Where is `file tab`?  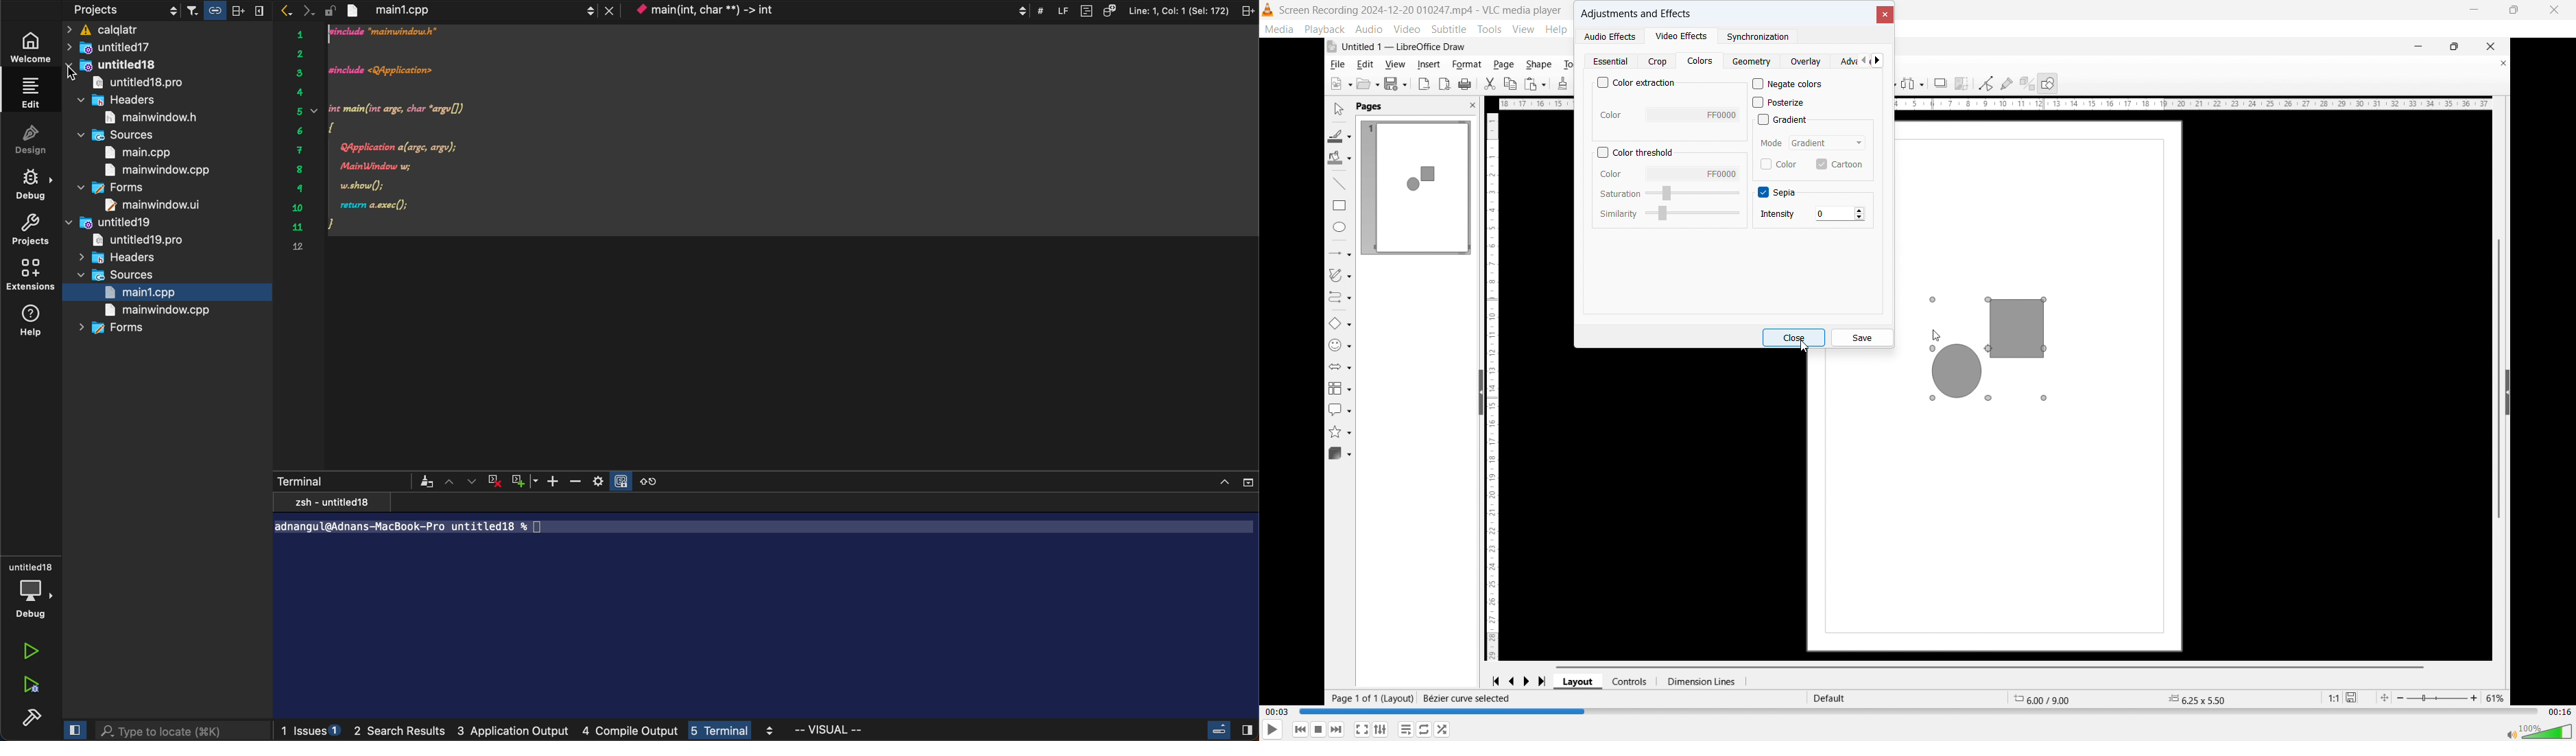 file tab is located at coordinates (471, 10).